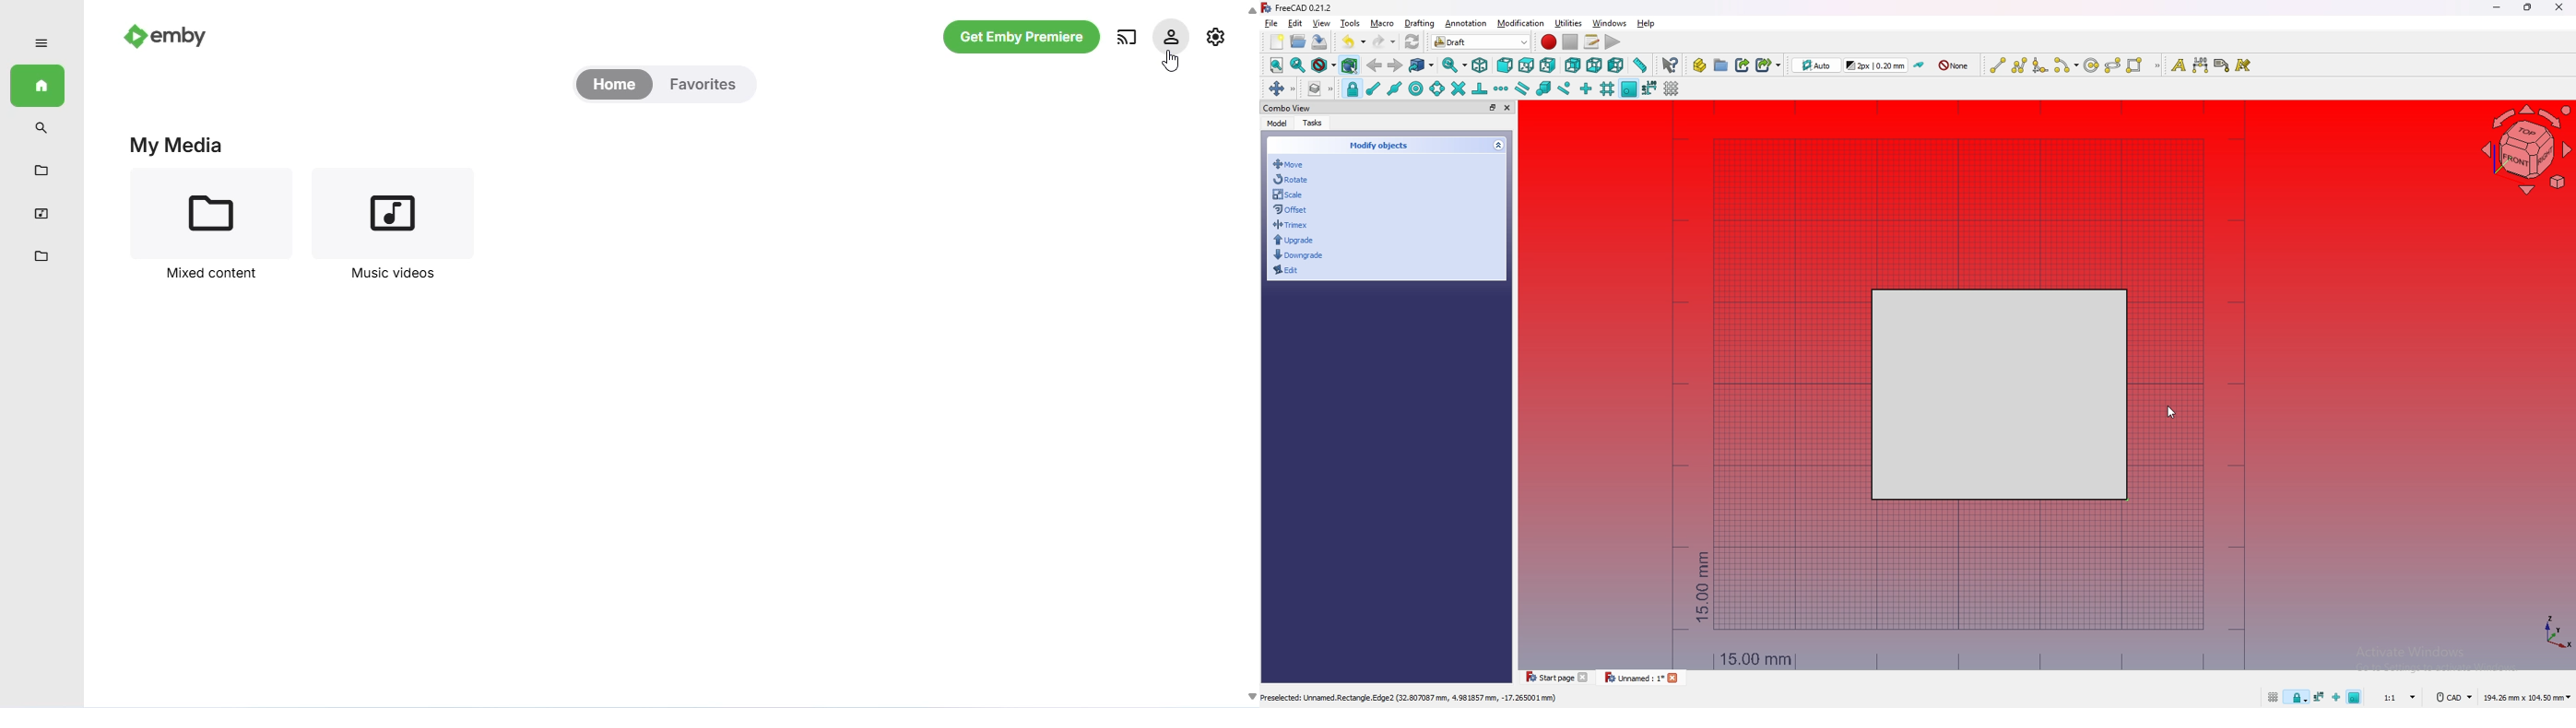  I want to click on execute macro, so click(1613, 42).